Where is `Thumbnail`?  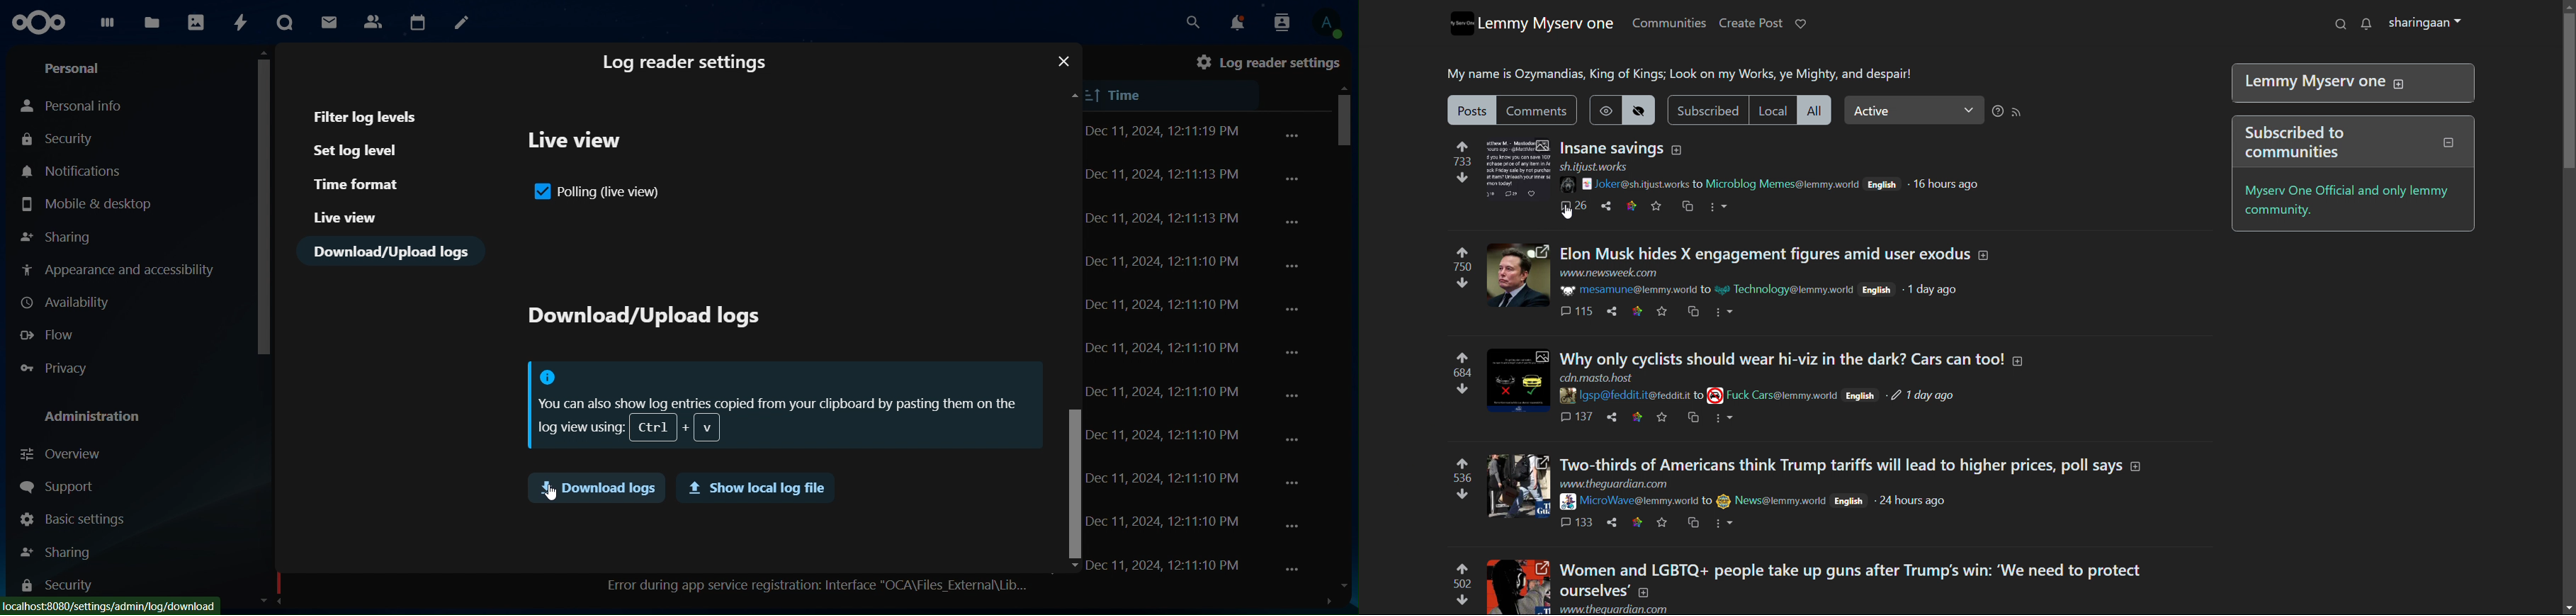
Thumbnail is located at coordinates (1518, 380).